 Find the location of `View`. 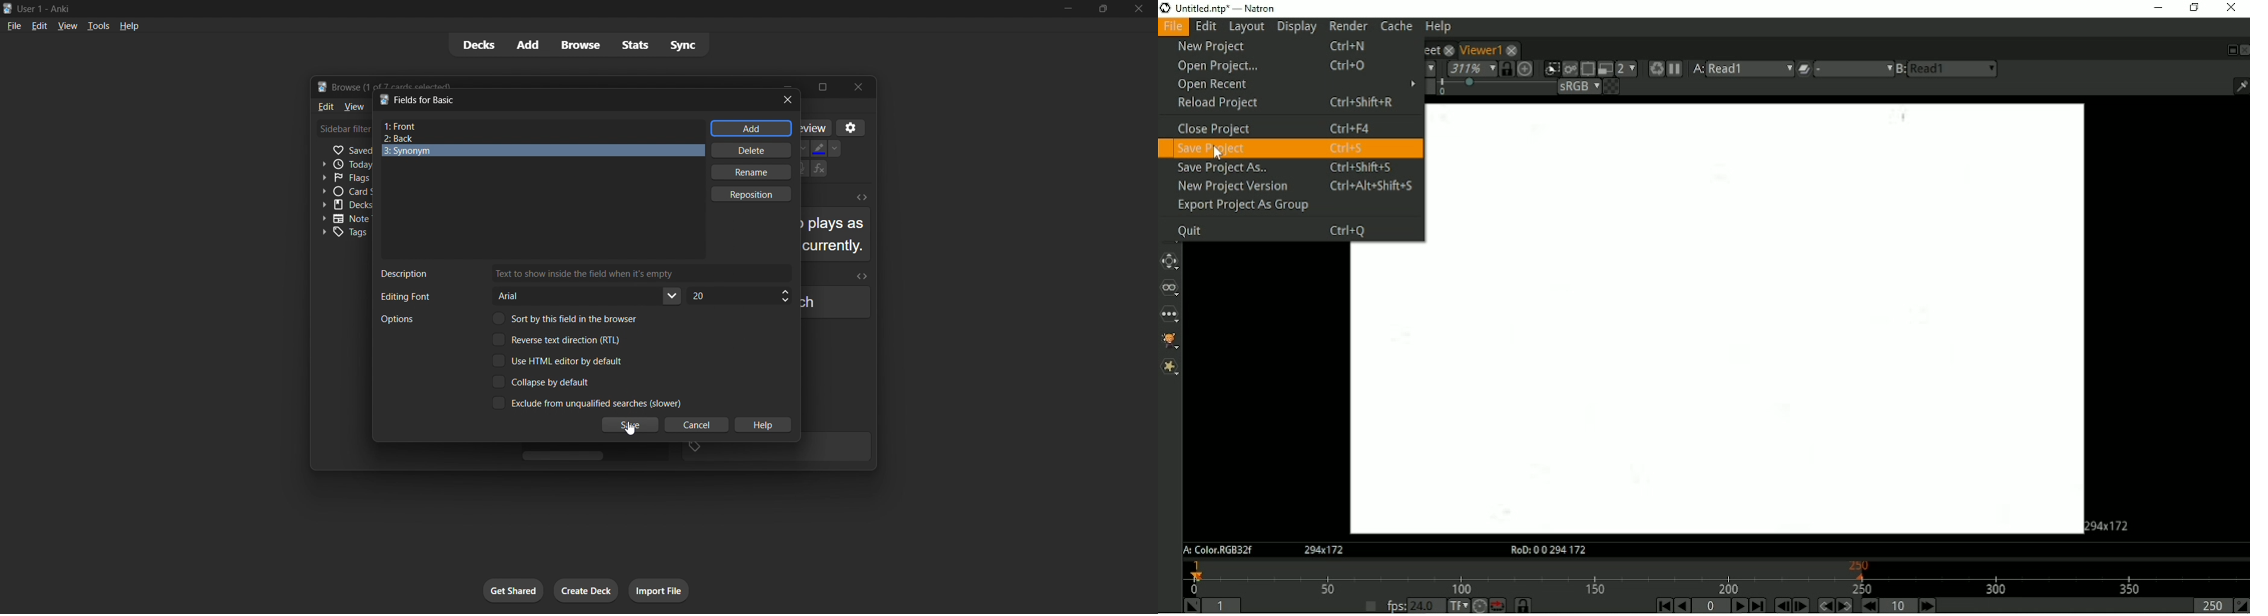

View is located at coordinates (355, 107).